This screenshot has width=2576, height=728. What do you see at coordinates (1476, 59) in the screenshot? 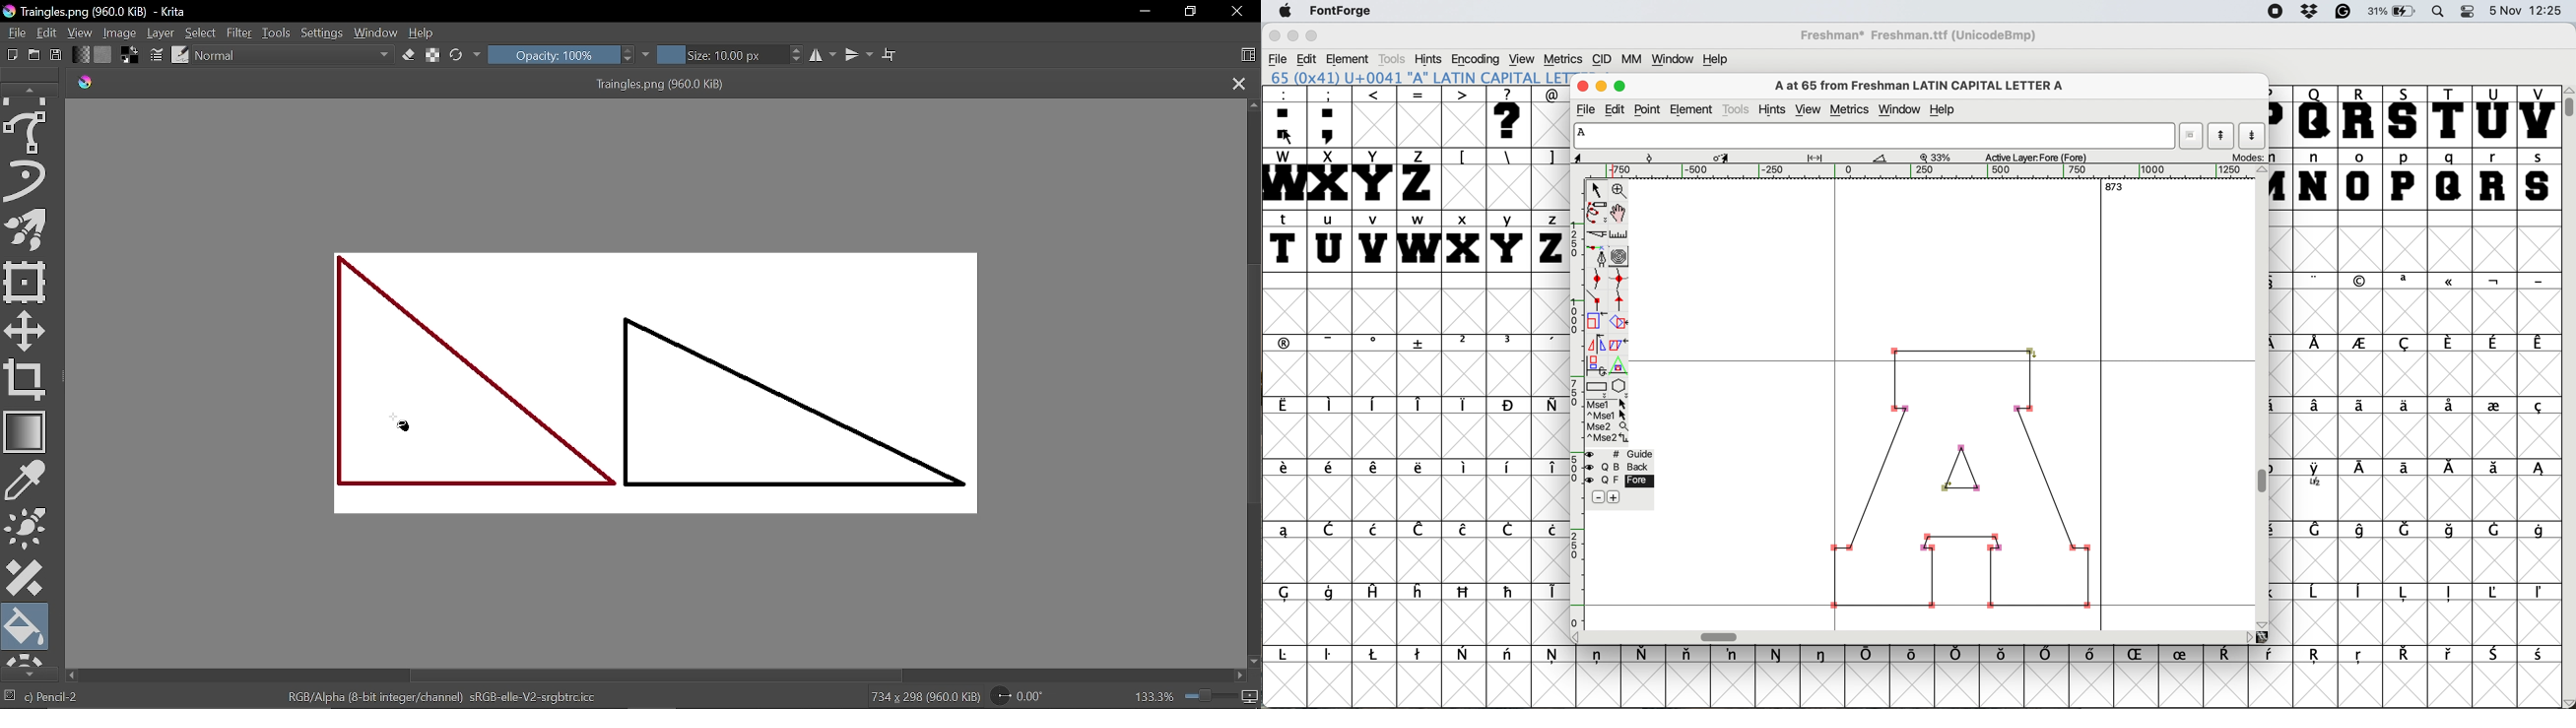
I see `encoding` at bounding box center [1476, 59].